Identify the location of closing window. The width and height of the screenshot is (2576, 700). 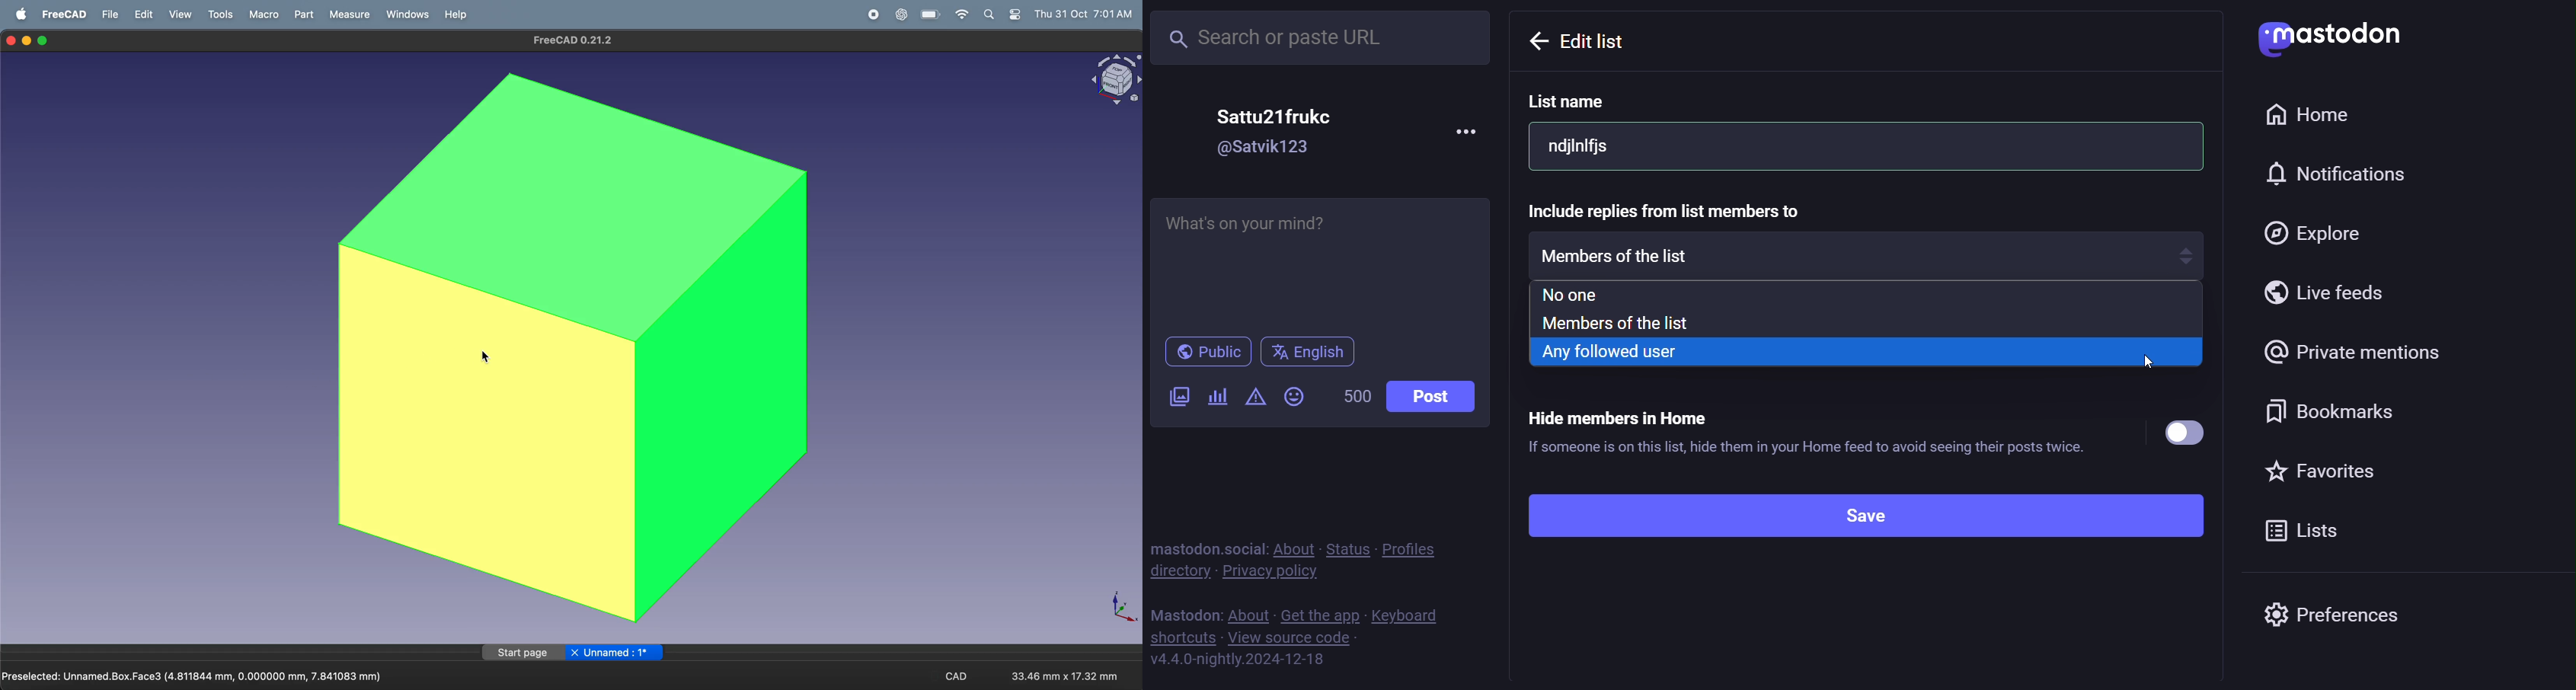
(11, 39).